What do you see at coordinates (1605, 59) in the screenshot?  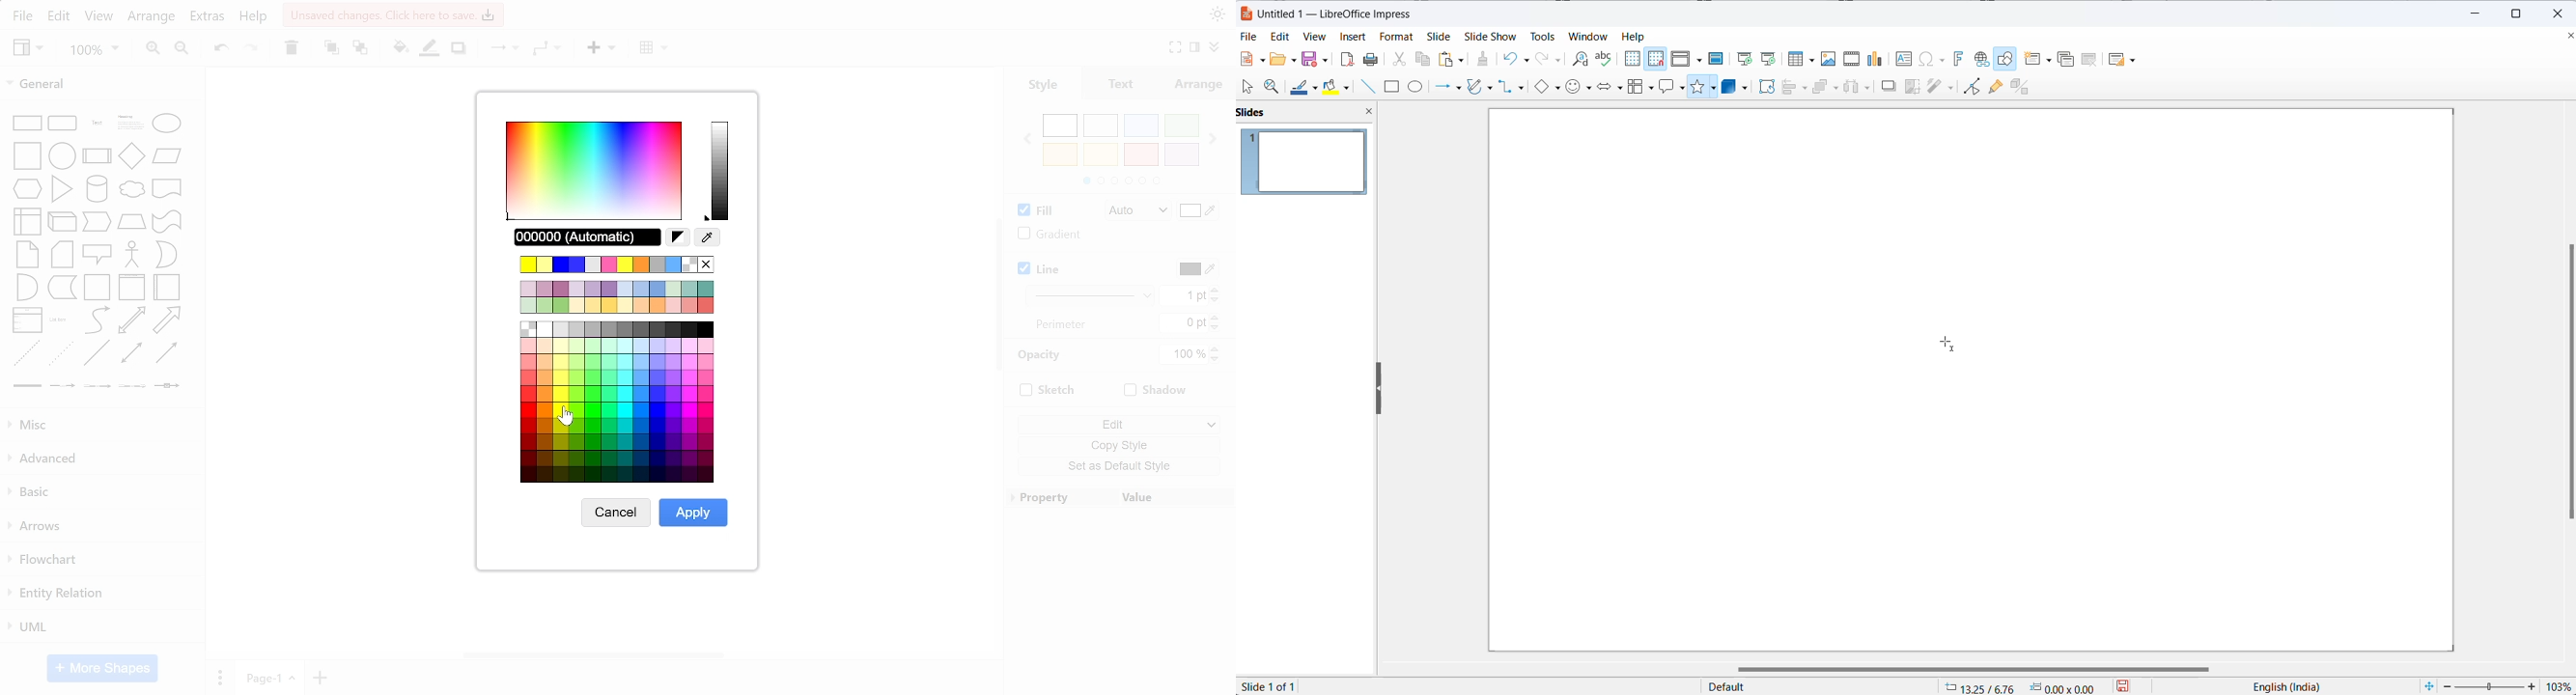 I see `spellings` at bounding box center [1605, 59].